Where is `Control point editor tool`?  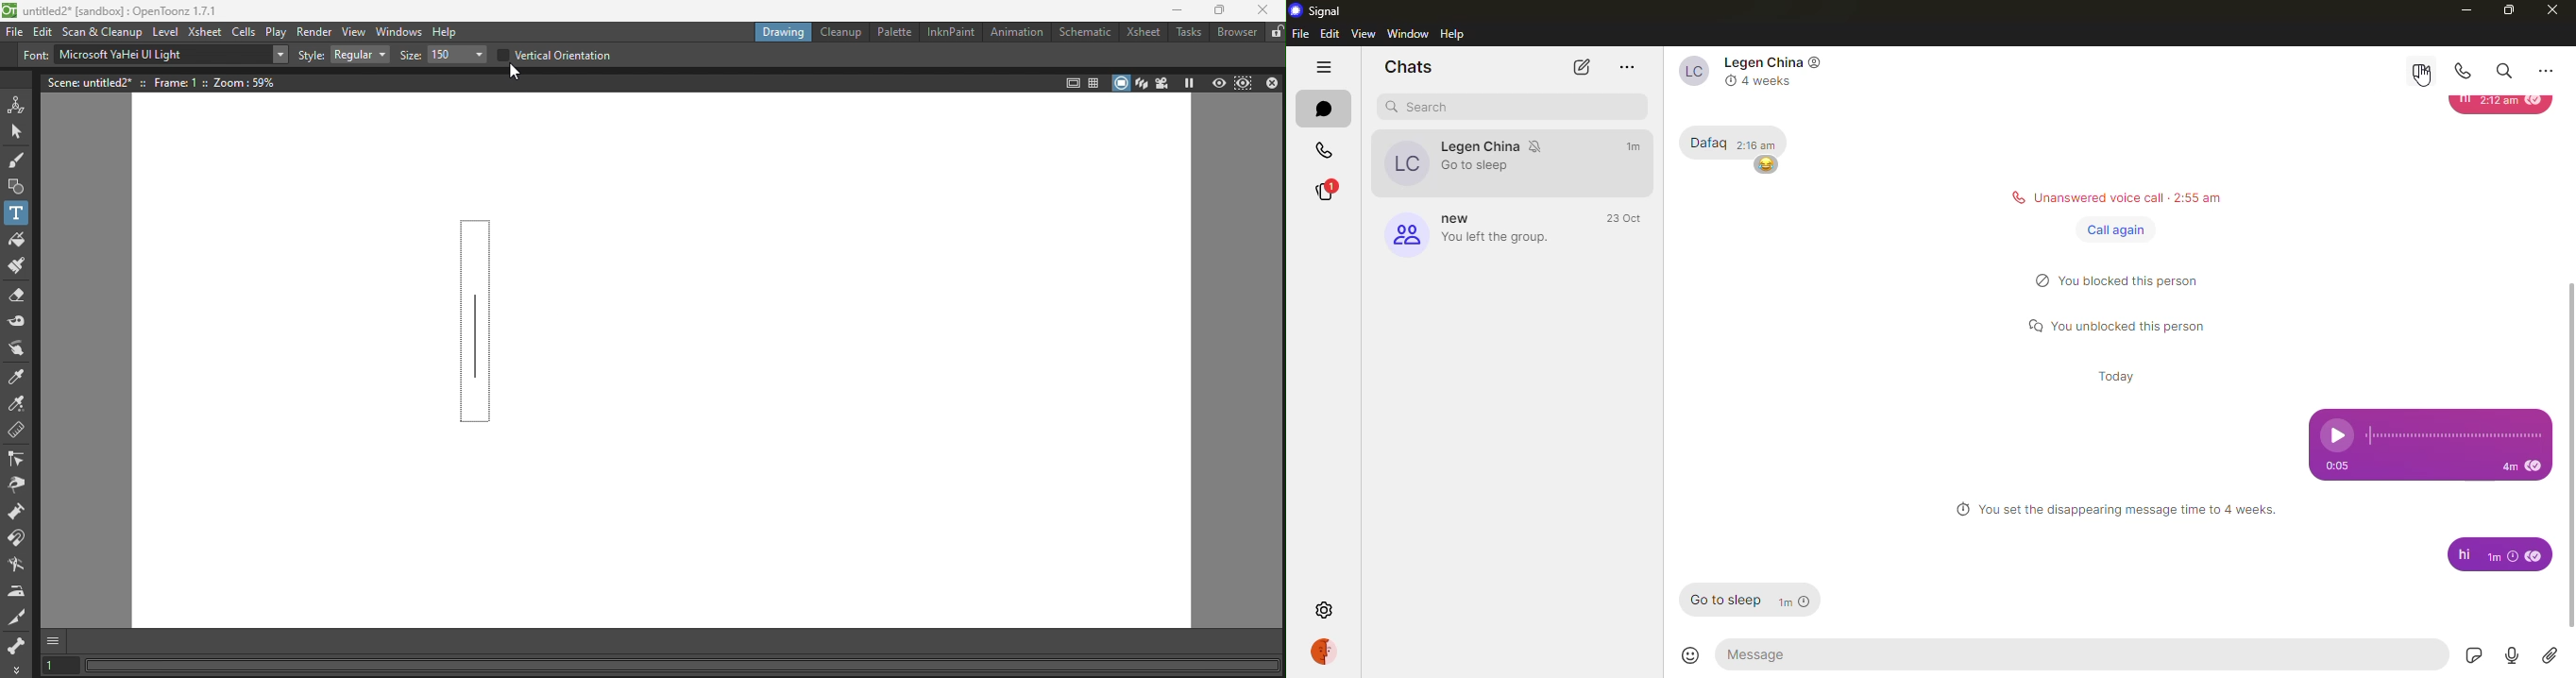
Control point editor tool is located at coordinates (16, 457).